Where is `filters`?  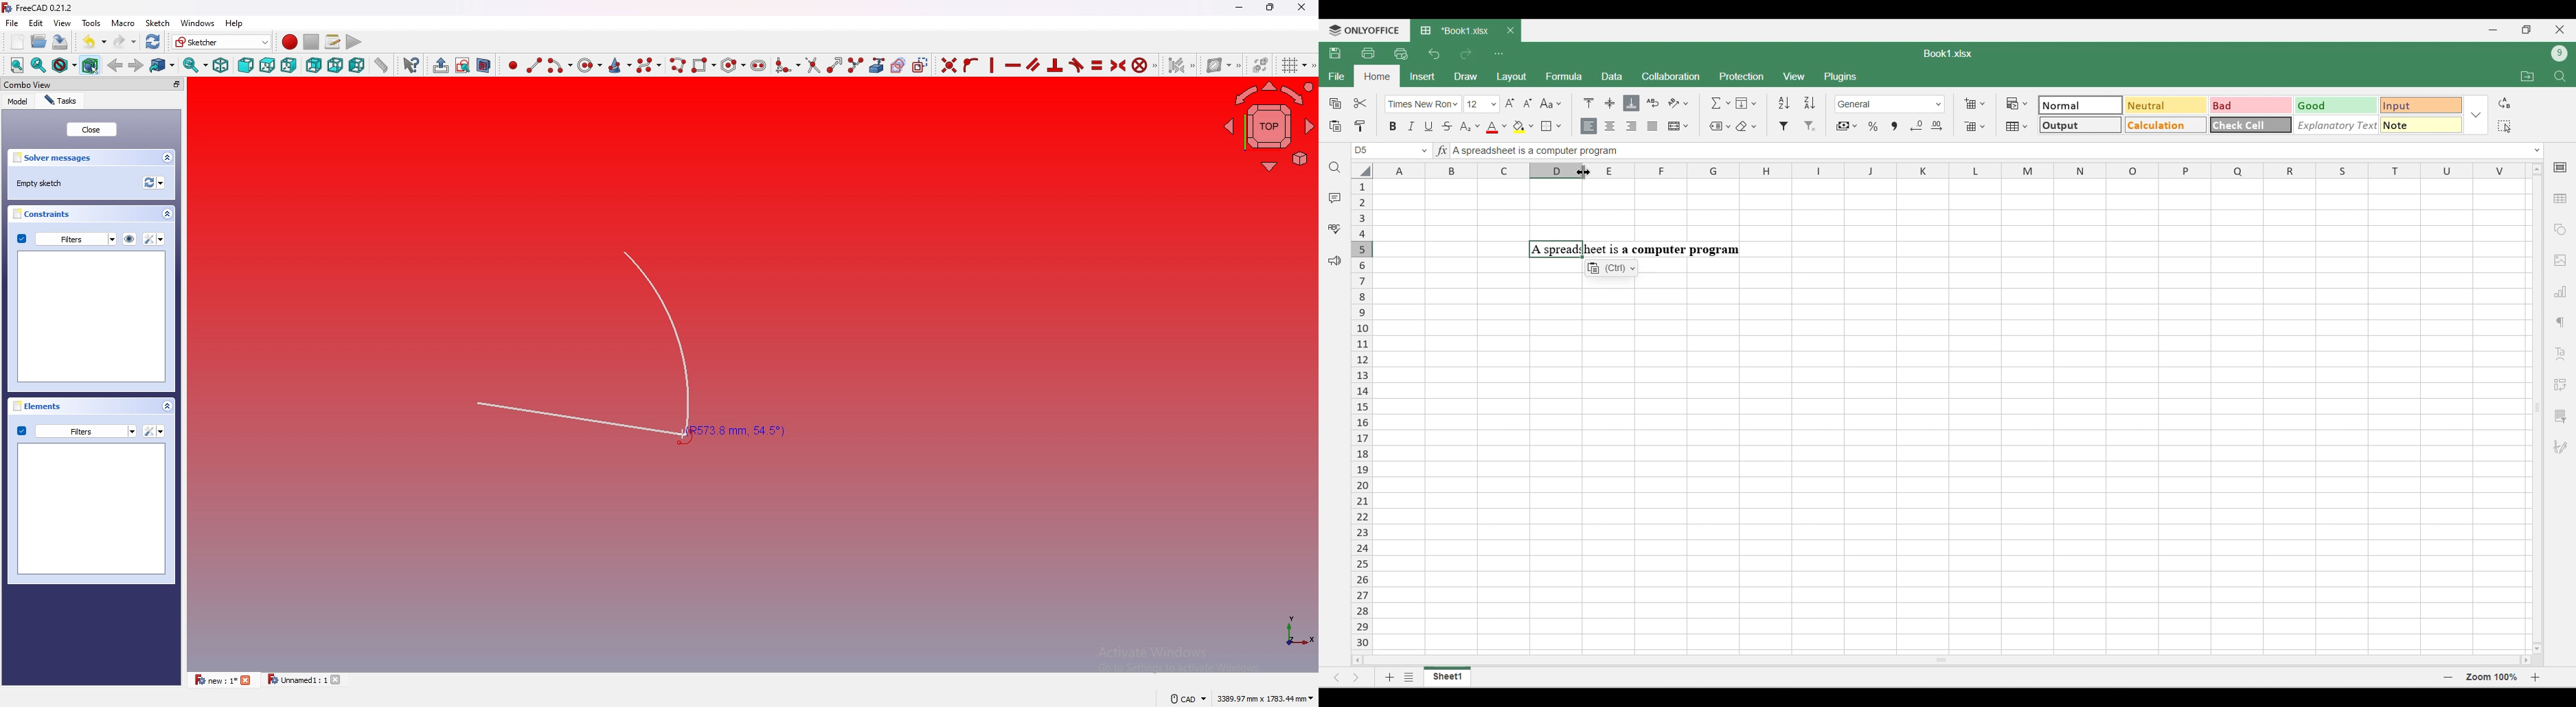 filters is located at coordinates (67, 238).